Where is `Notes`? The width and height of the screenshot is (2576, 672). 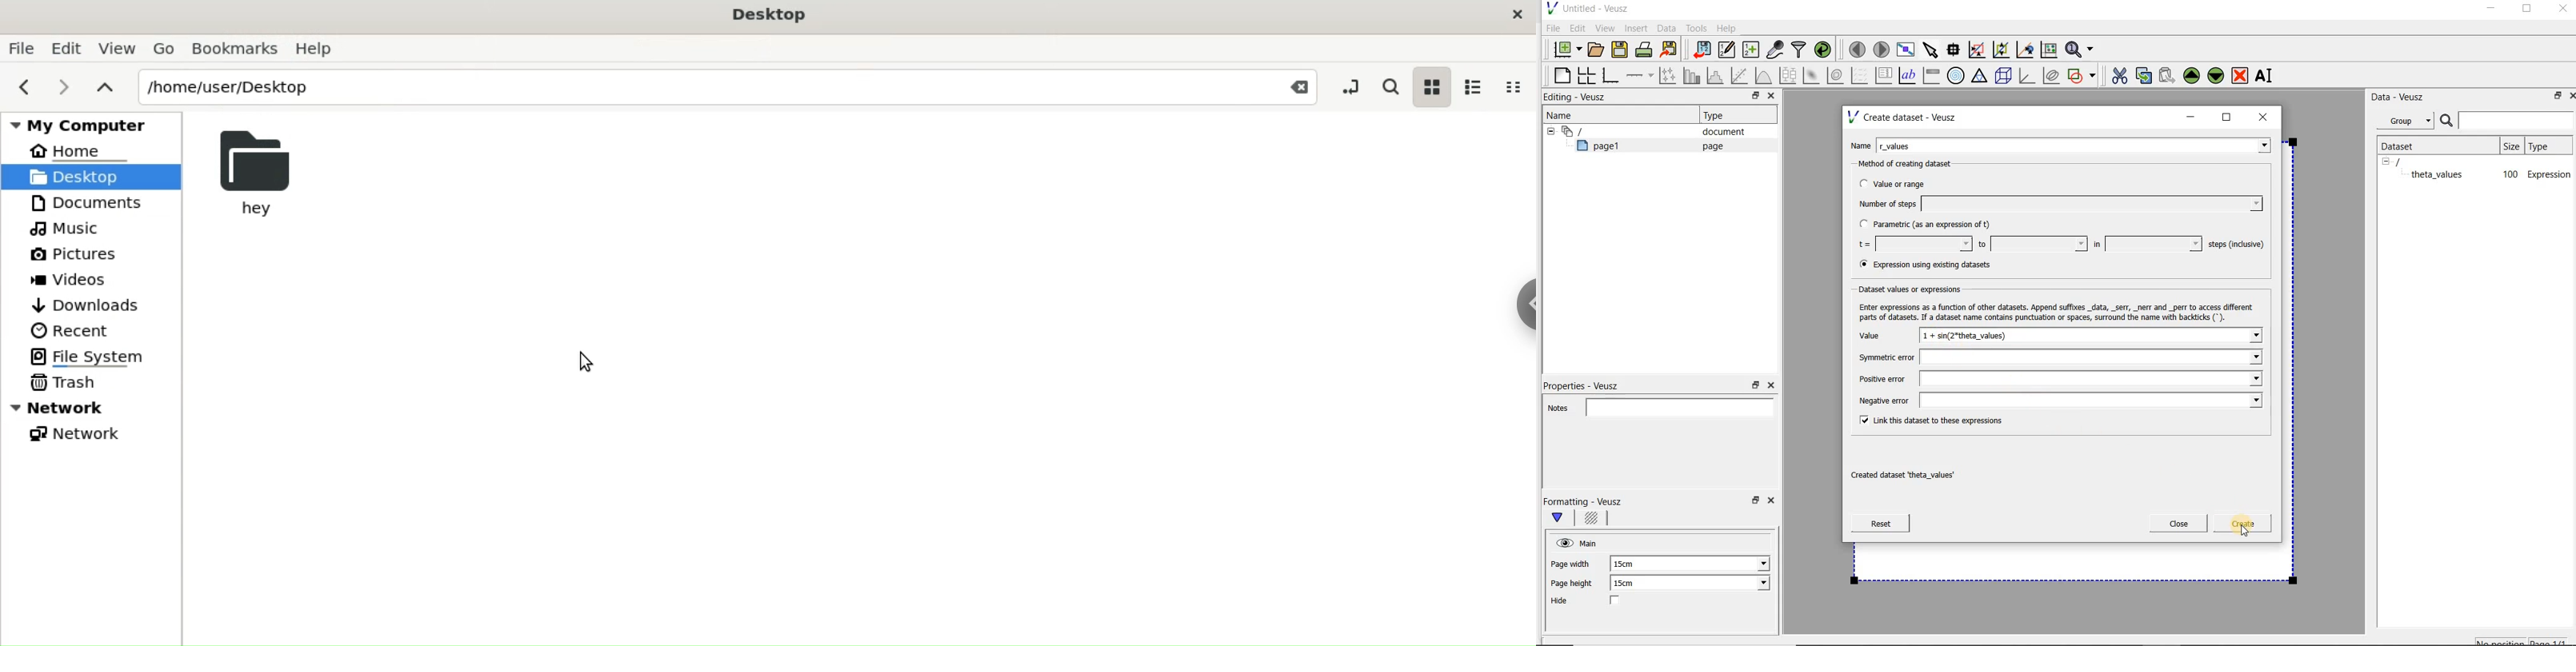 Notes is located at coordinates (1657, 406).